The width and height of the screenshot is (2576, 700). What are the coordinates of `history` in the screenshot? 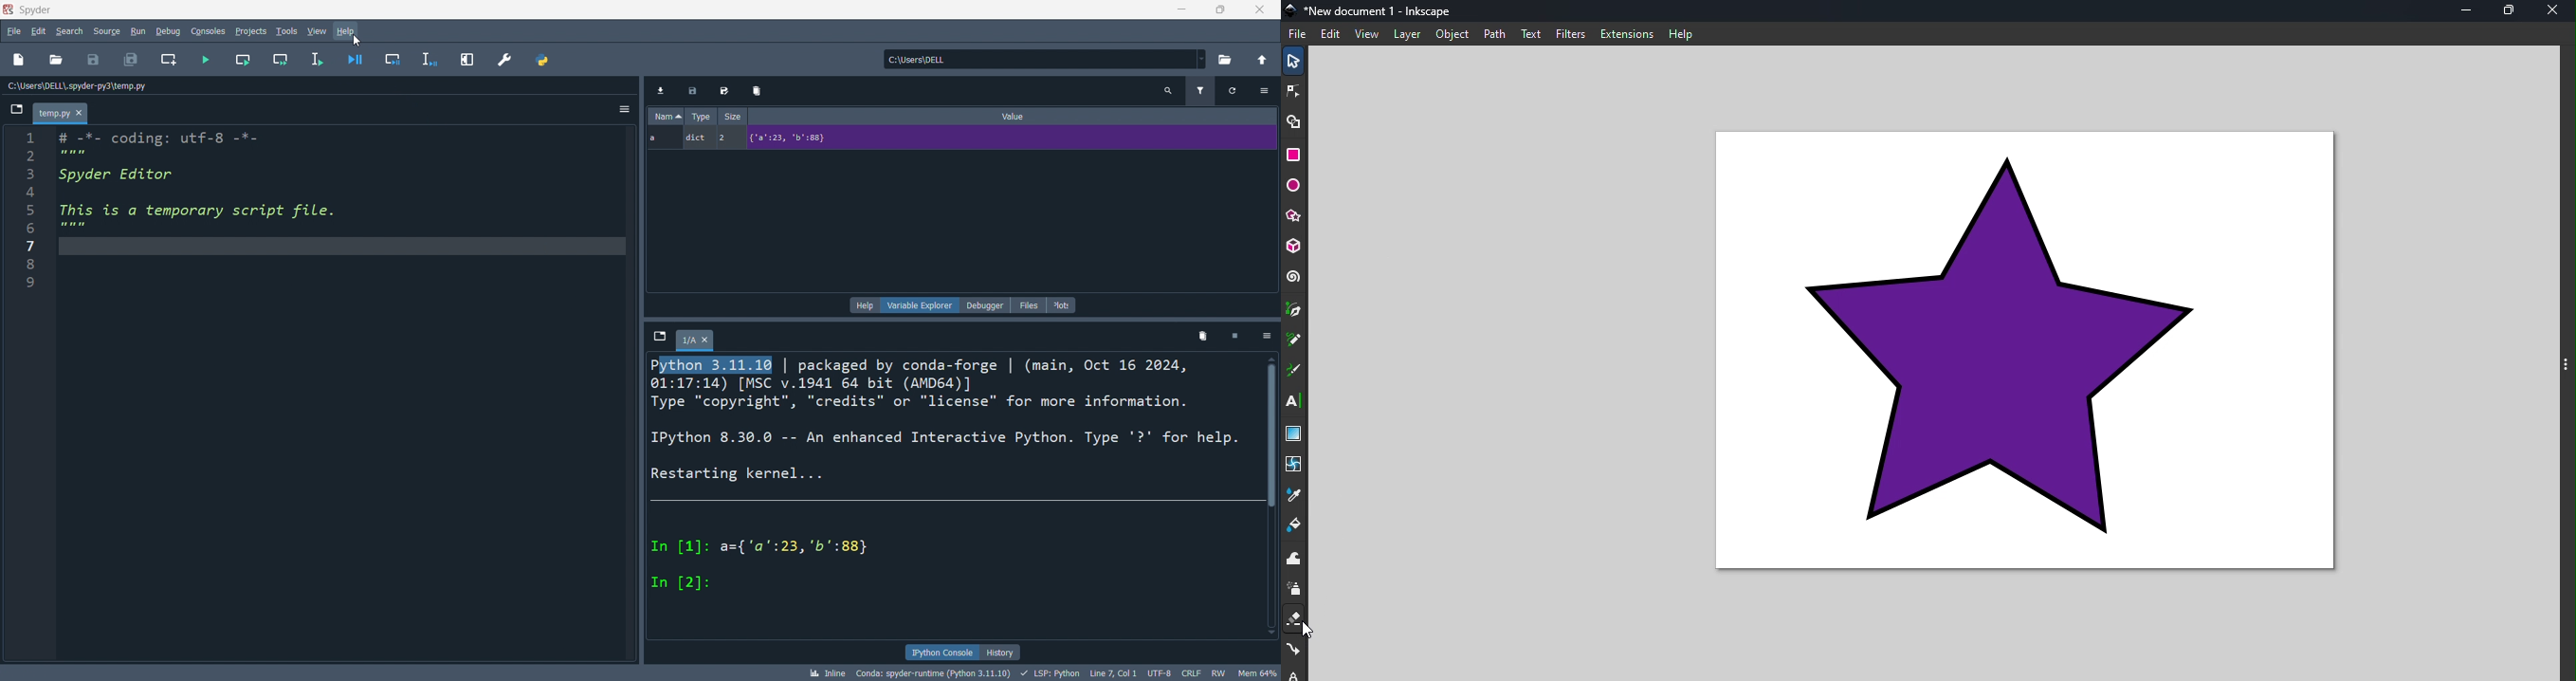 It's located at (1000, 652).